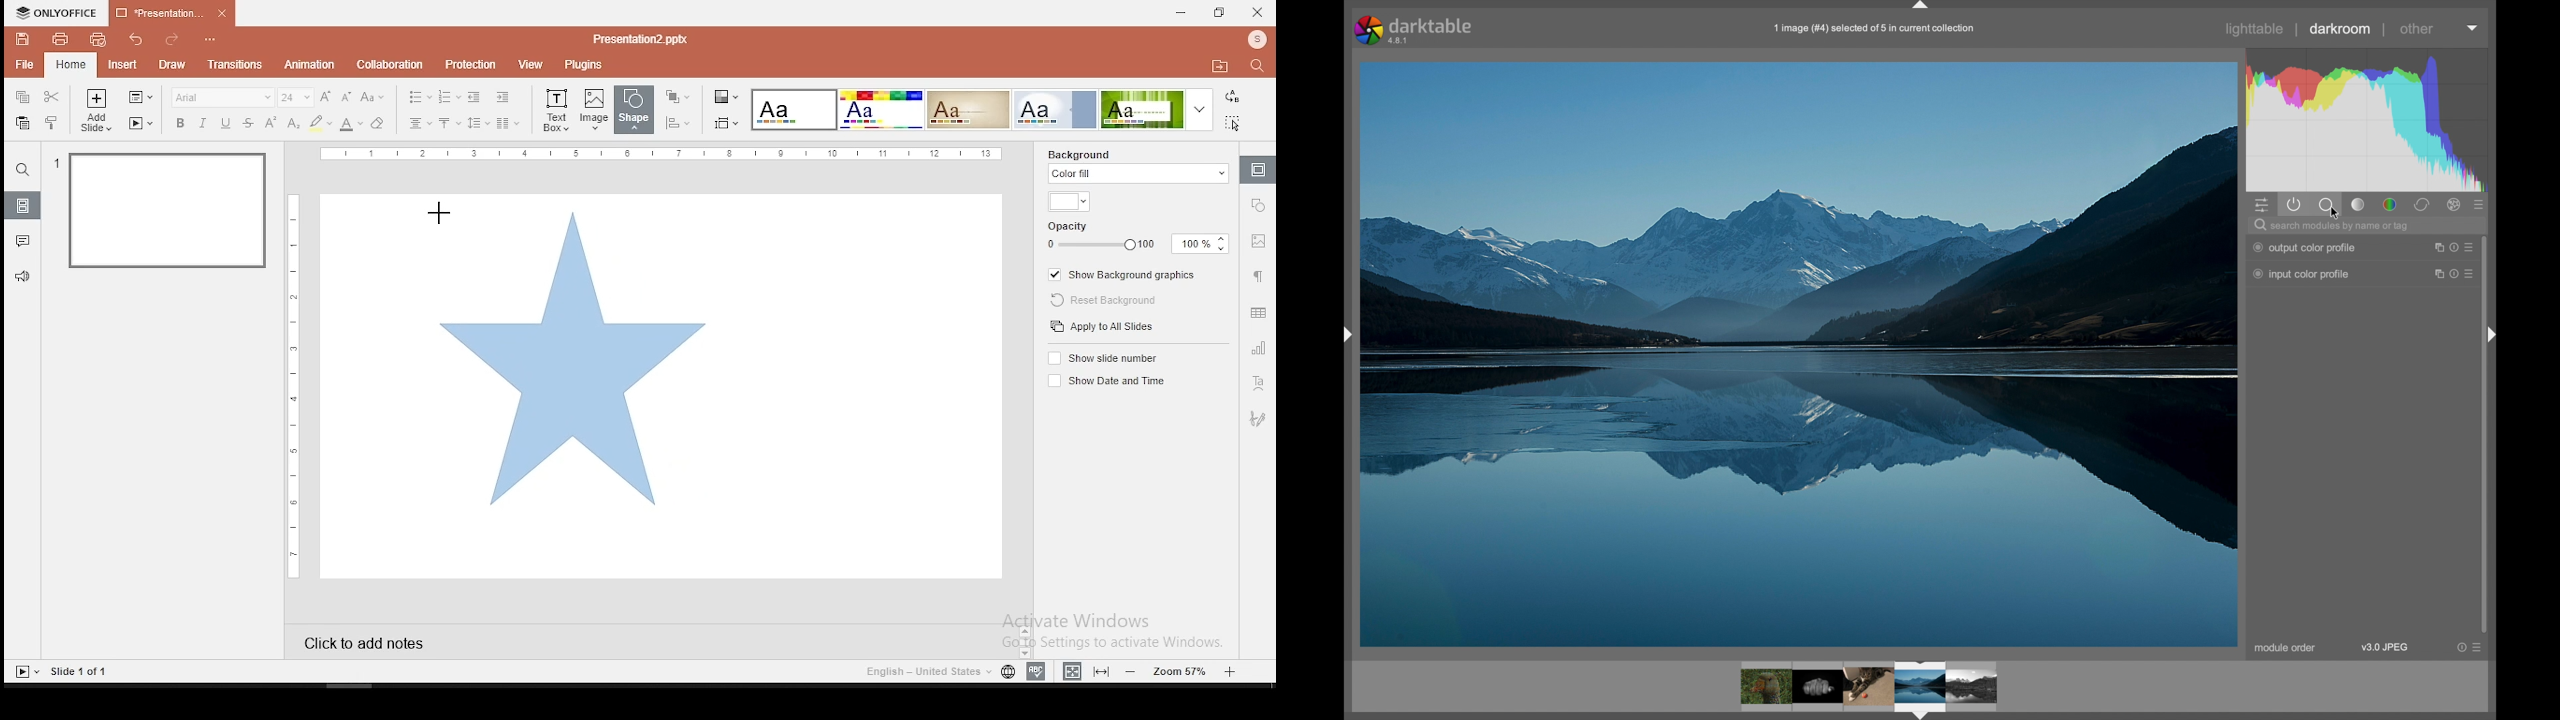 The image size is (2576, 728). What do you see at coordinates (1256, 347) in the screenshot?
I see `chart settings` at bounding box center [1256, 347].